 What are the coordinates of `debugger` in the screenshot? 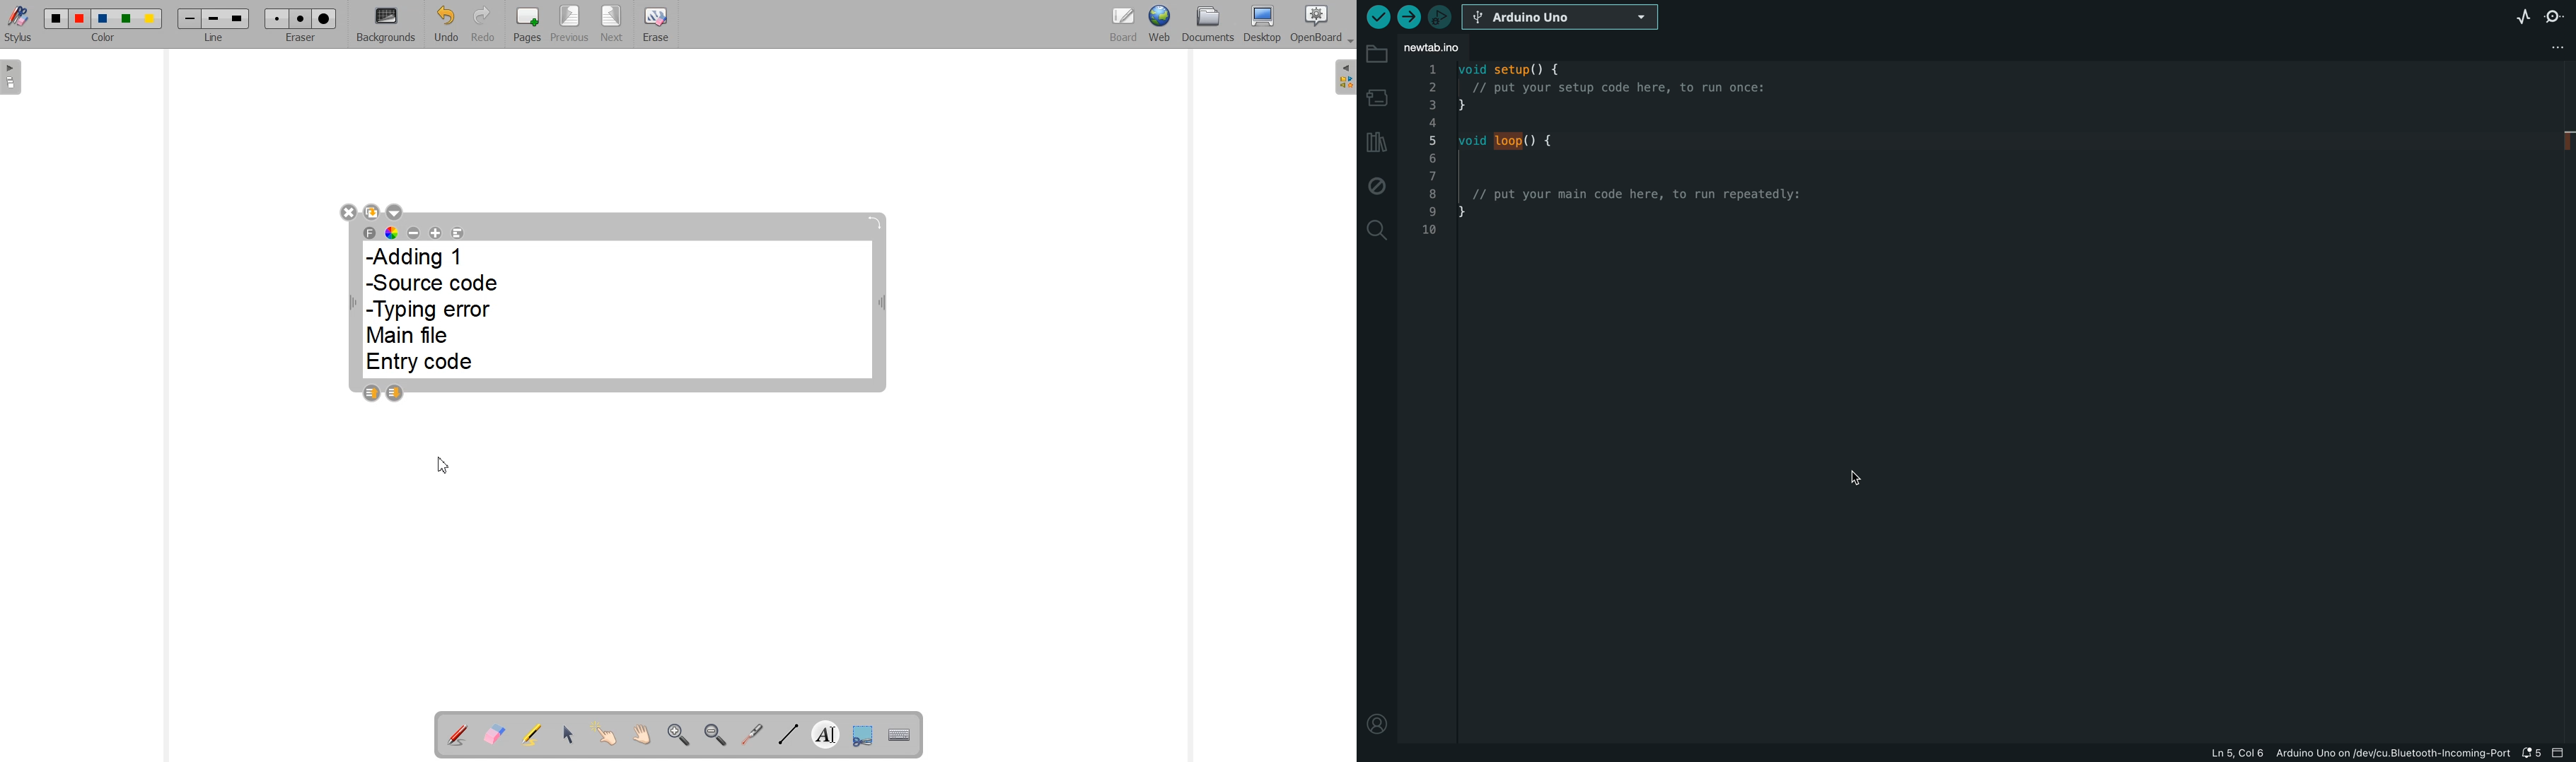 It's located at (1441, 17).